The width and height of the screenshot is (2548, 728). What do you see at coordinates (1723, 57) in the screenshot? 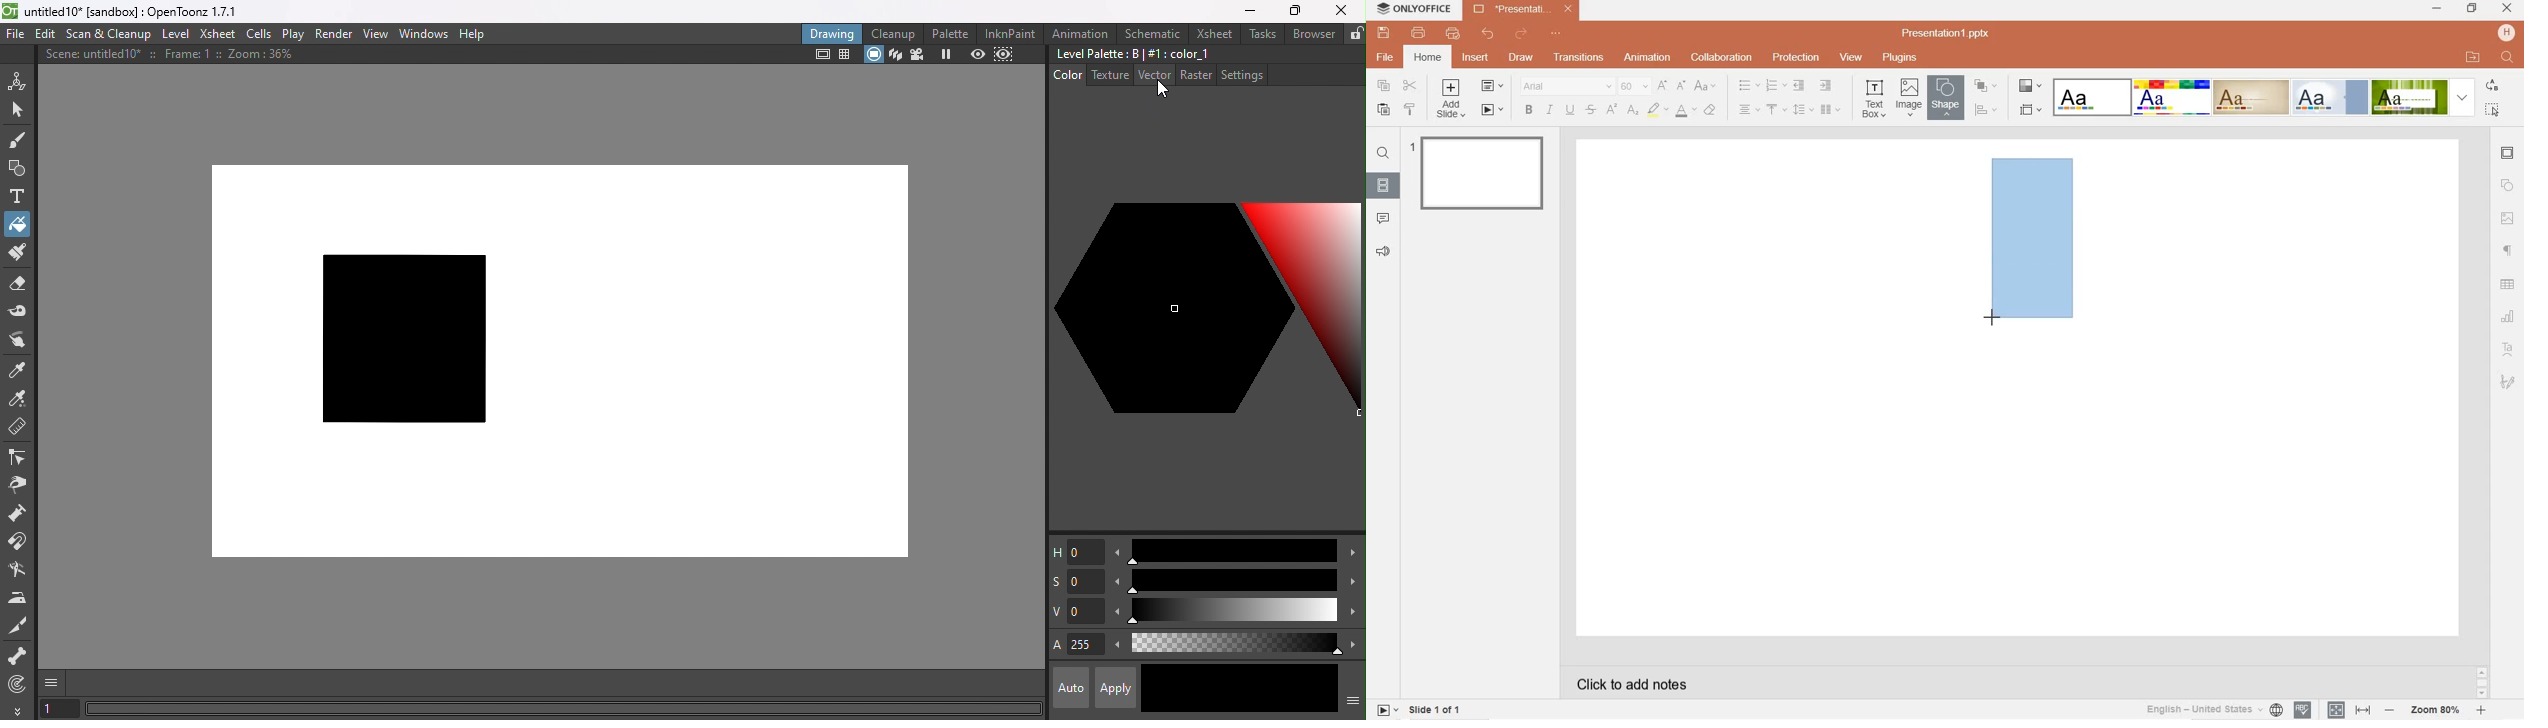
I see `collaboration` at bounding box center [1723, 57].